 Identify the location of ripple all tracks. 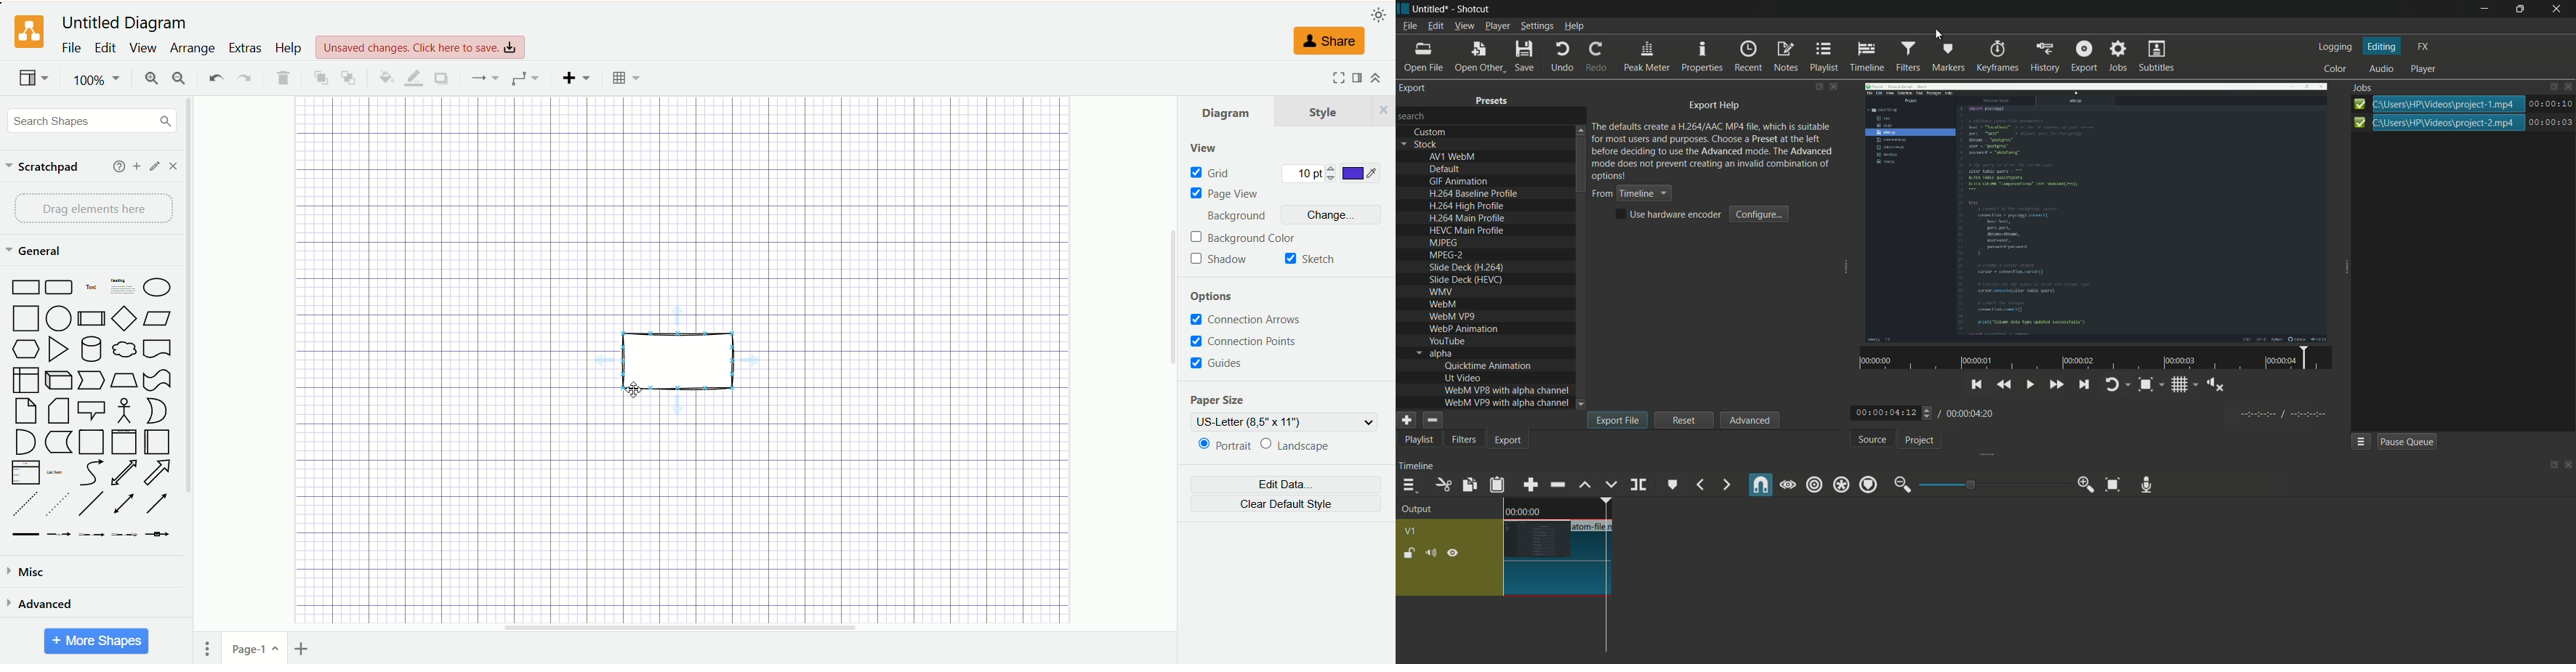
(1841, 485).